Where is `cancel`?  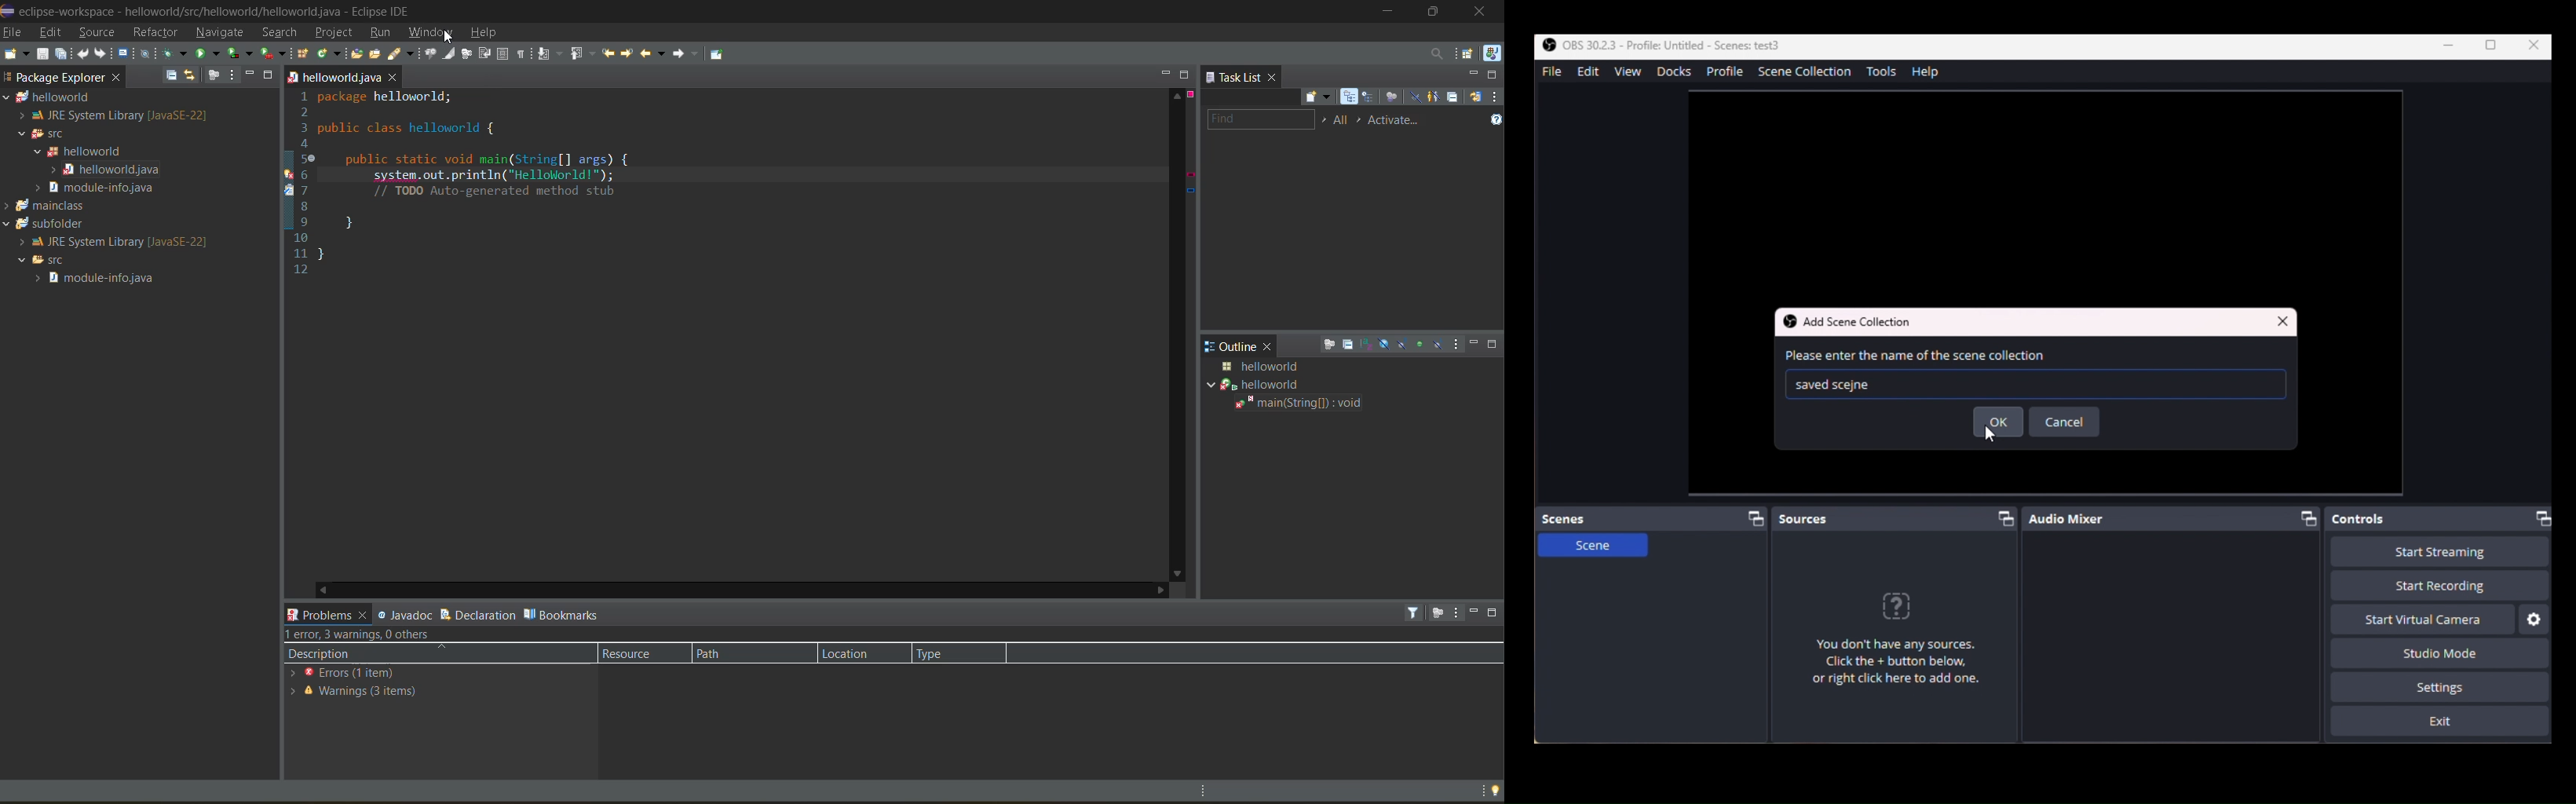
cancel is located at coordinates (2067, 424).